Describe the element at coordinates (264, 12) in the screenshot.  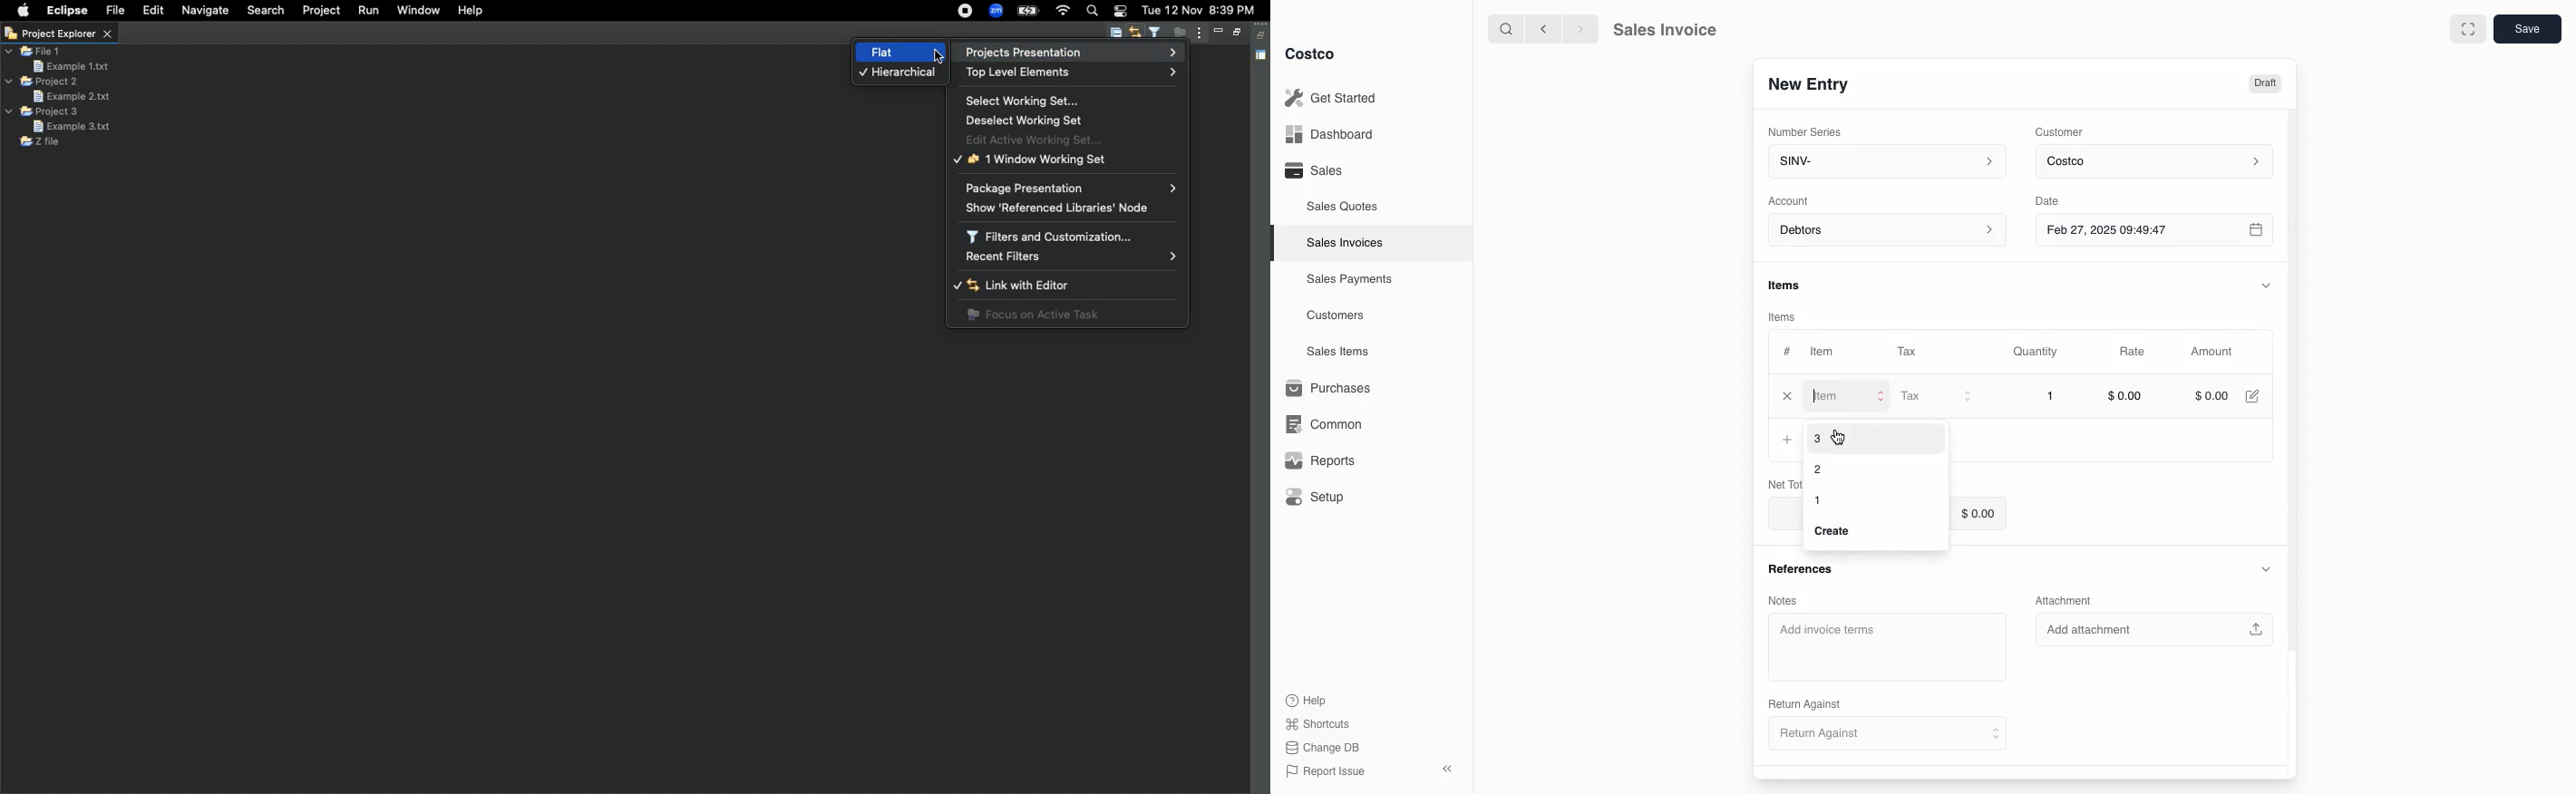
I see `Search` at that location.